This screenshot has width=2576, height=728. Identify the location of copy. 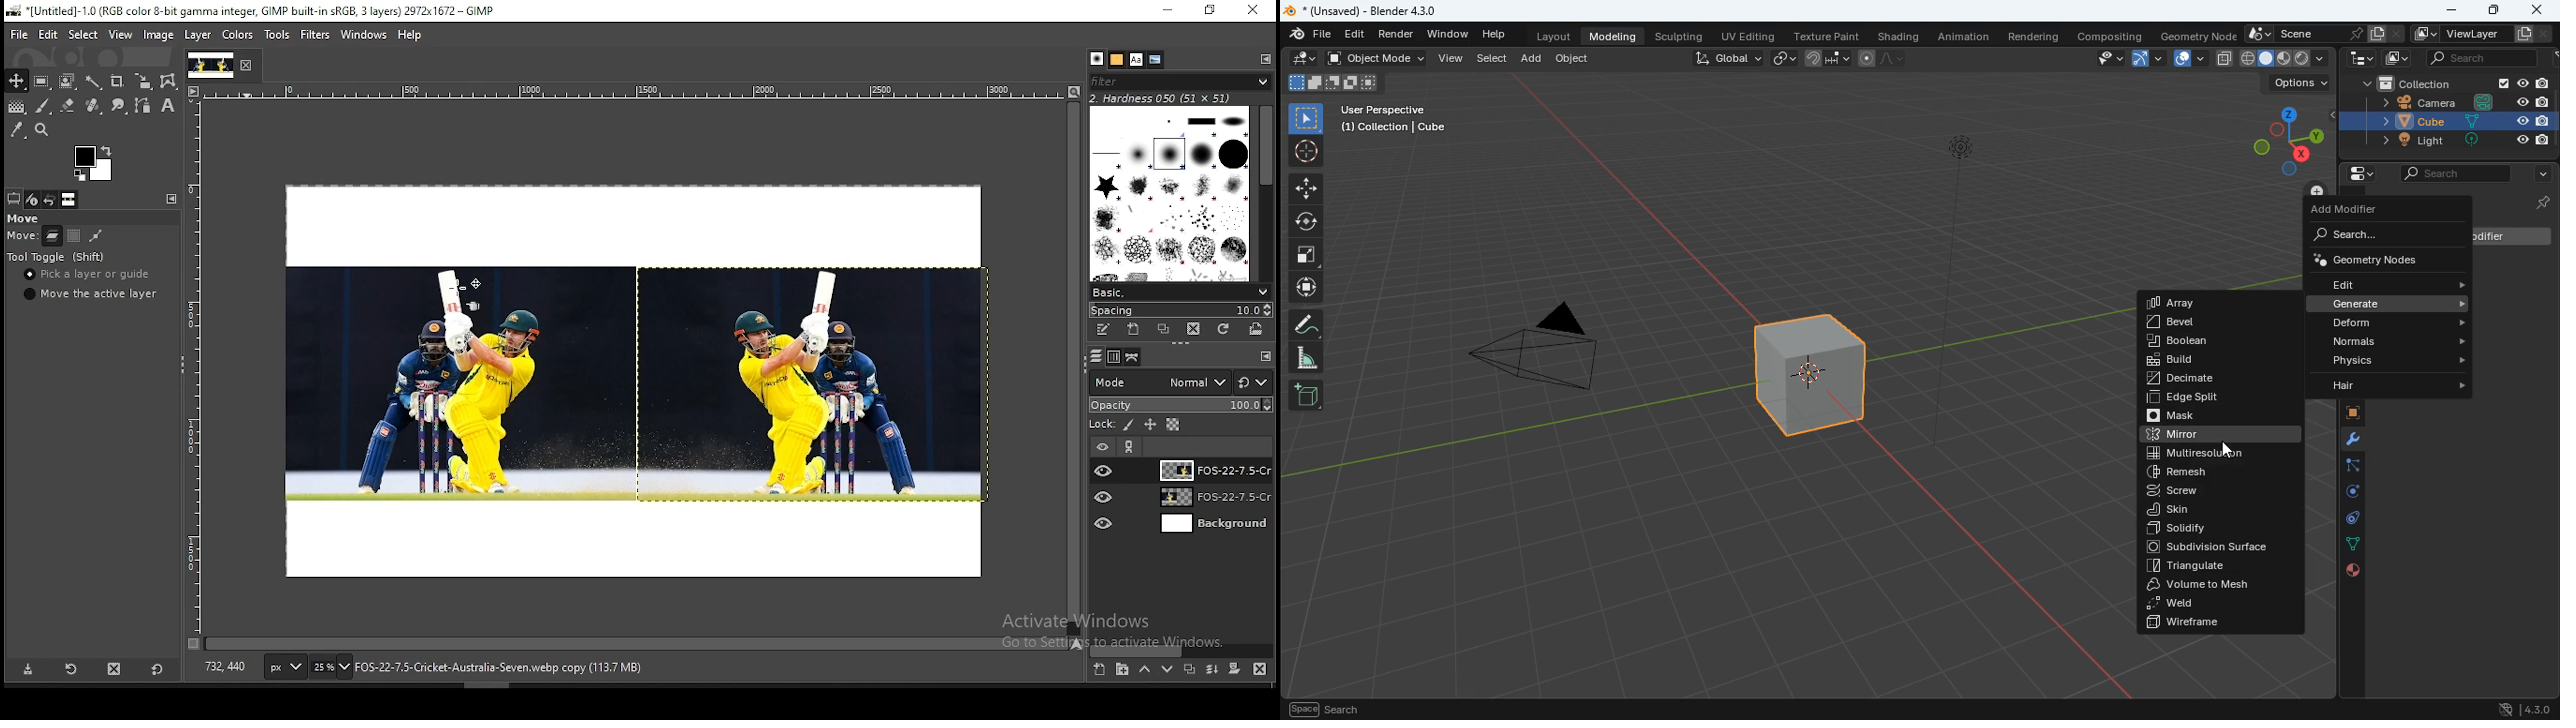
(2223, 57).